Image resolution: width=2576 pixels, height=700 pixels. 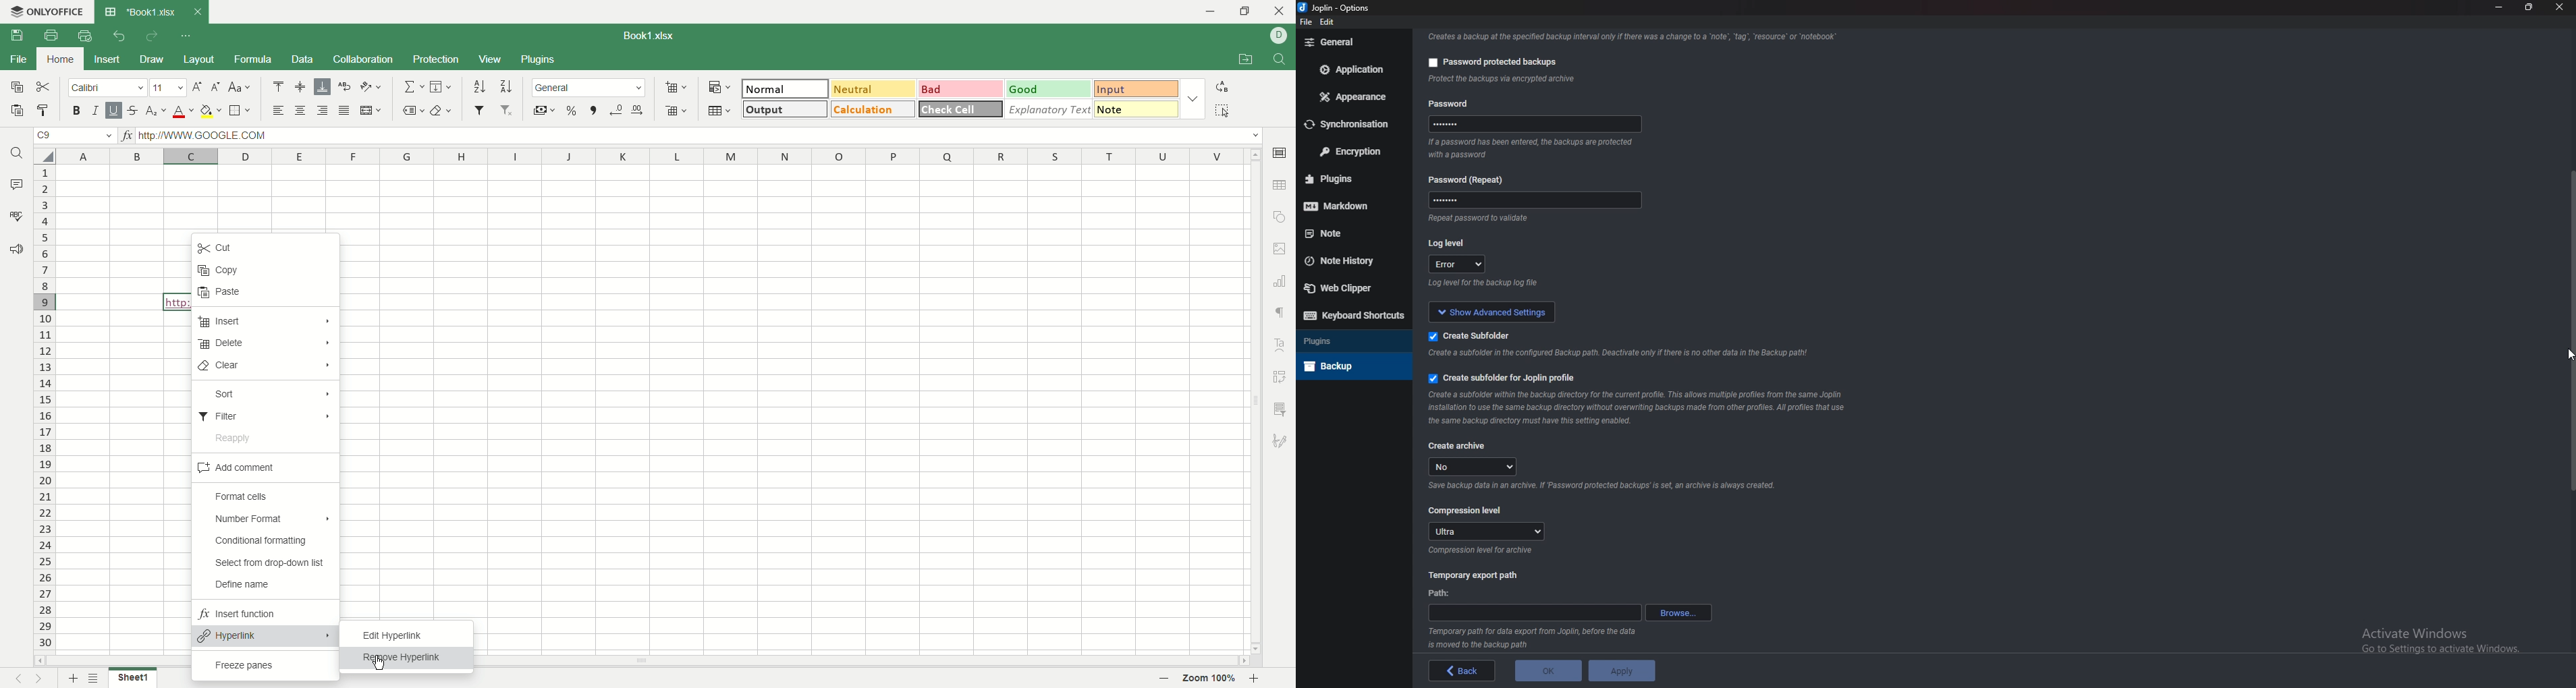 I want to click on note, so click(x=1348, y=233).